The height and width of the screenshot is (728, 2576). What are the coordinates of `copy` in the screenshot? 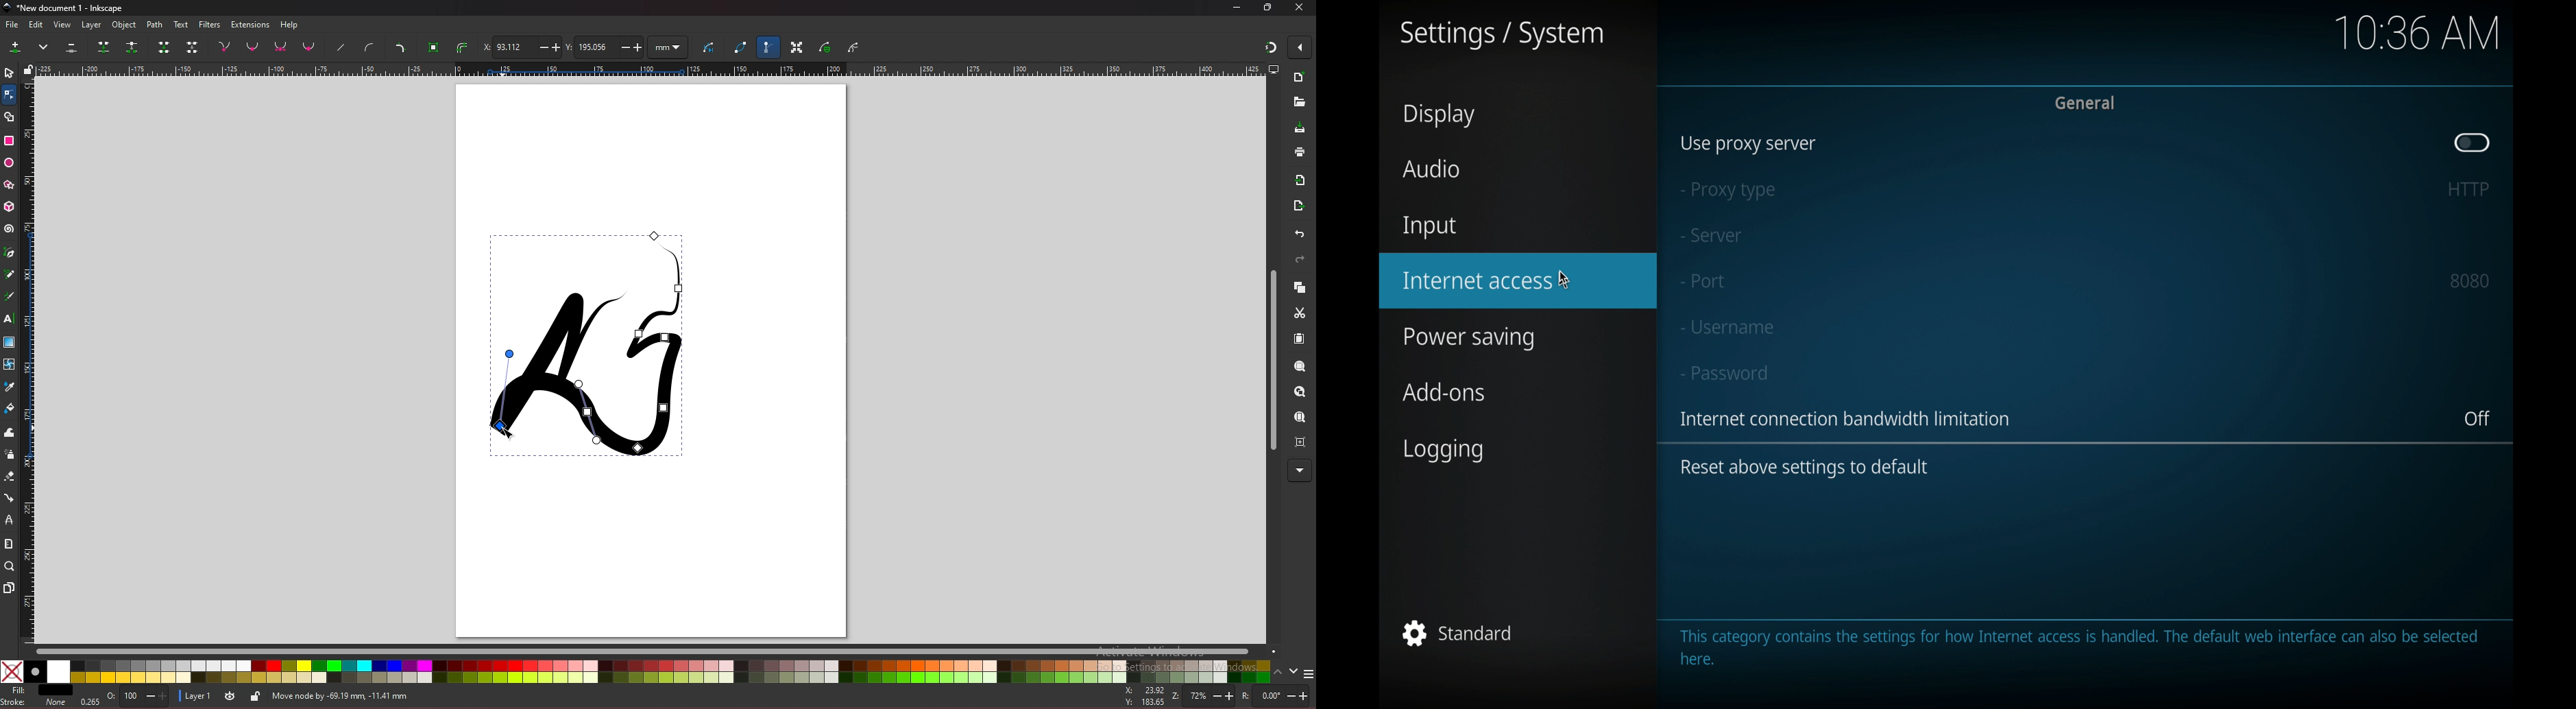 It's located at (1299, 287).